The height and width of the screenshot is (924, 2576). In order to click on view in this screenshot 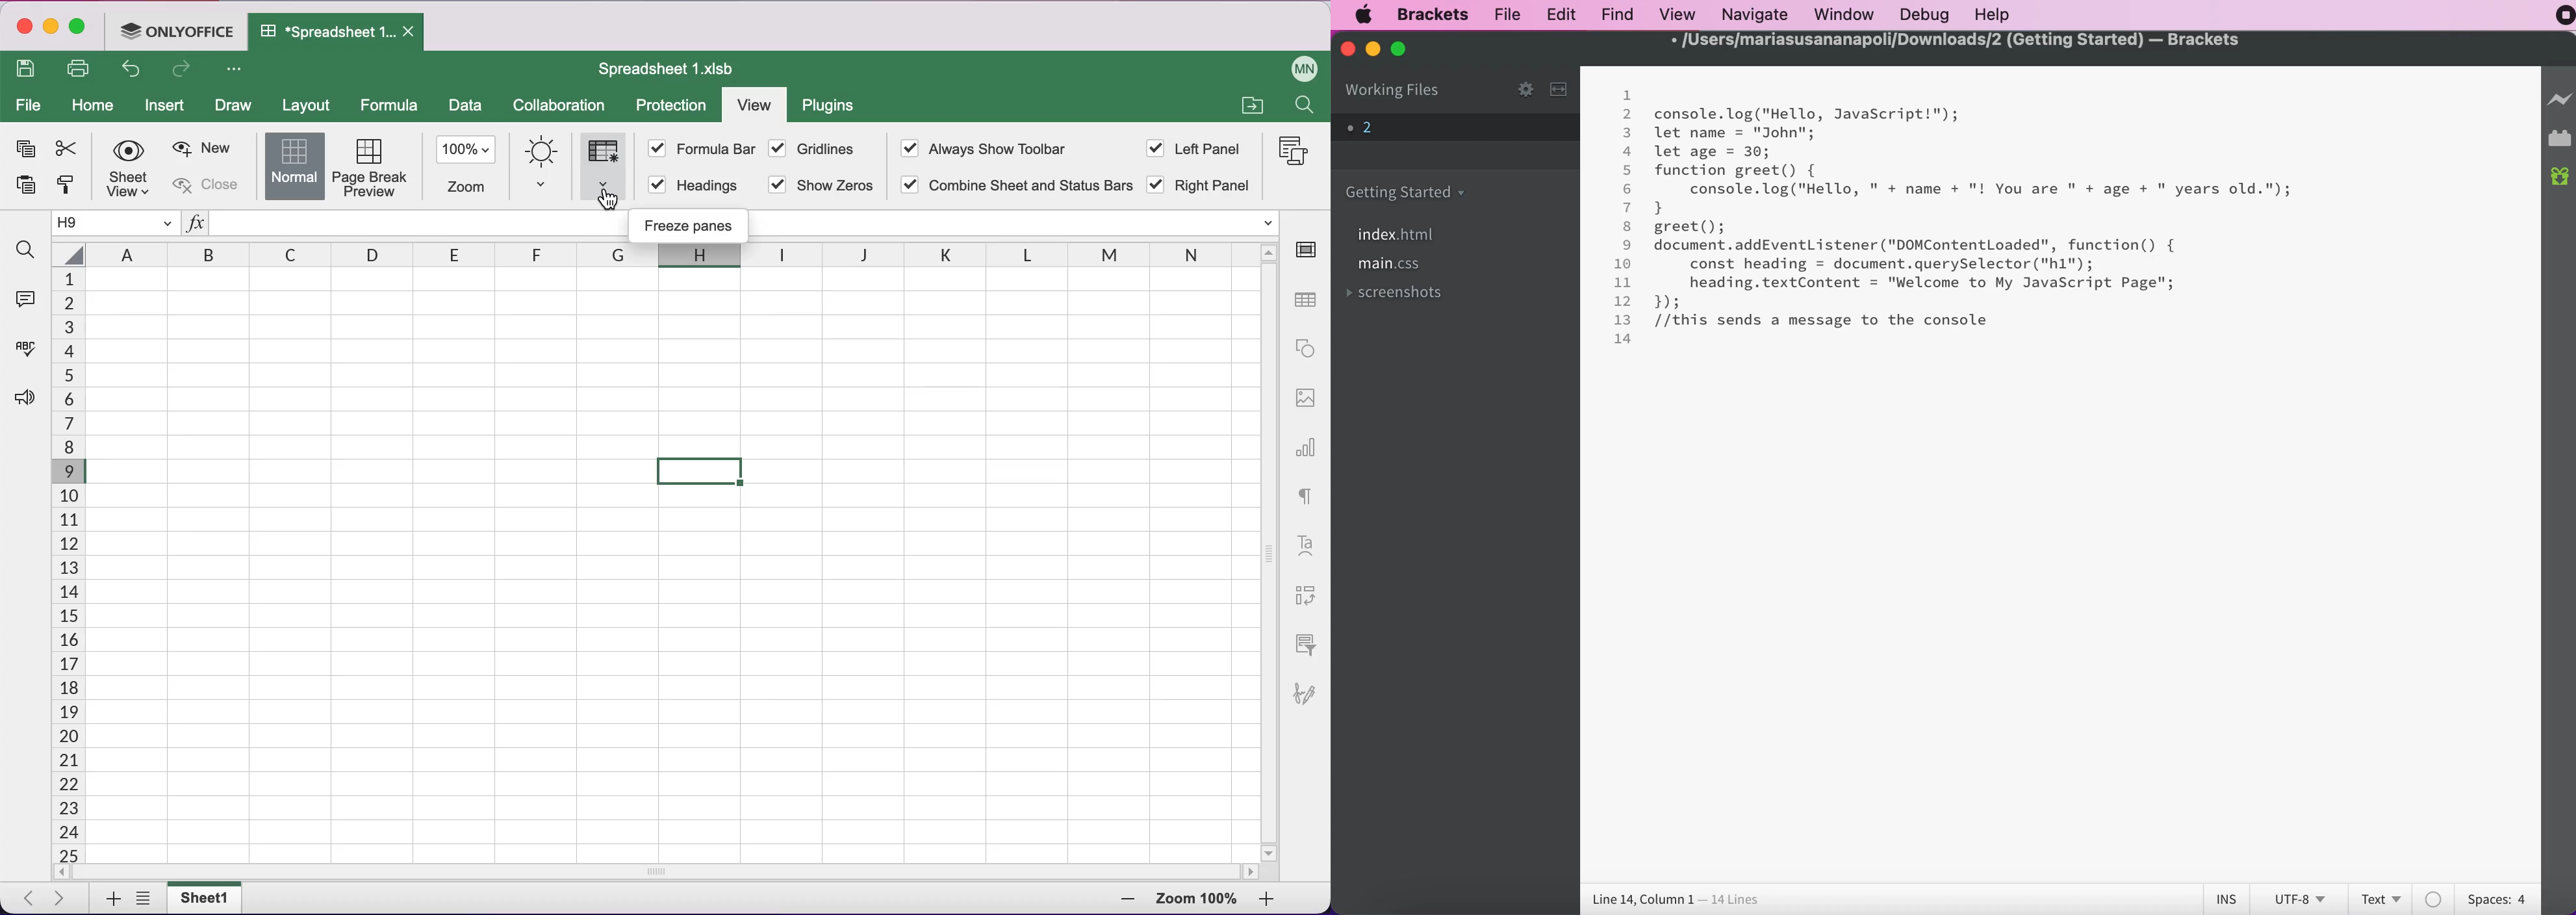, I will do `click(754, 104)`.